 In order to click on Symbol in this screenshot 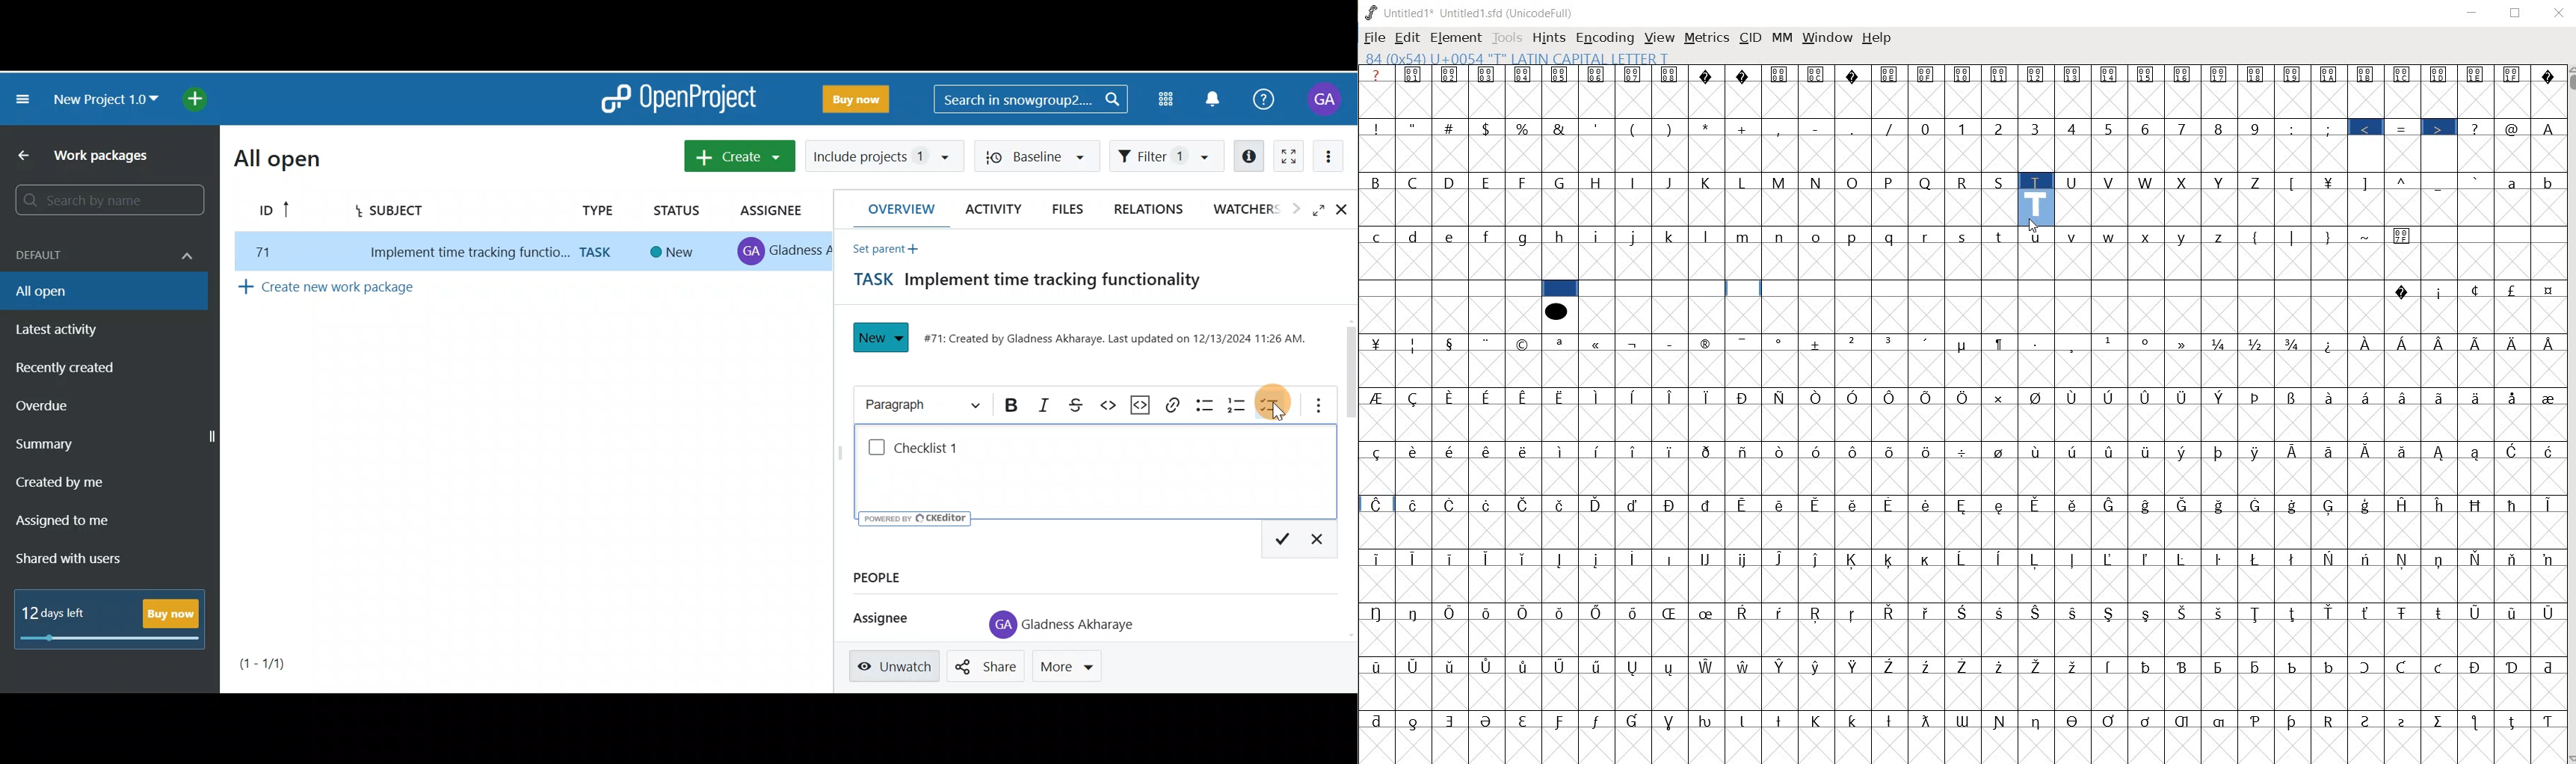, I will do `click(2220, 74)`.